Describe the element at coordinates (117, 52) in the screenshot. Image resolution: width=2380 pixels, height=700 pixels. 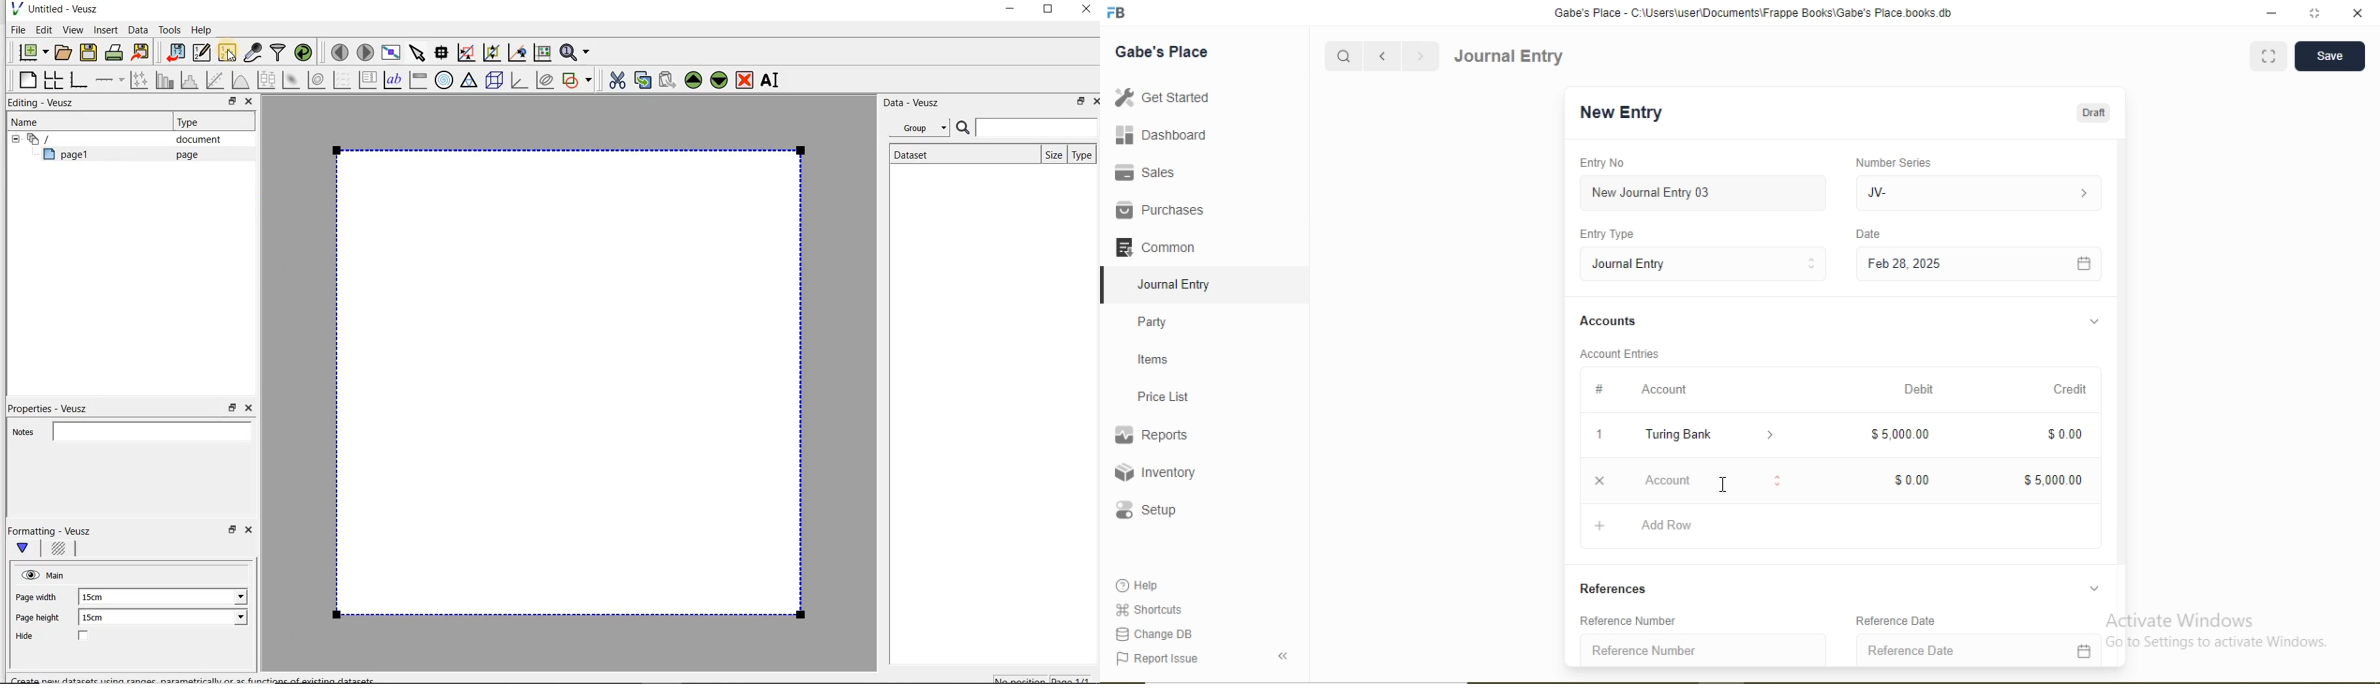
I see `print the document` at that location.